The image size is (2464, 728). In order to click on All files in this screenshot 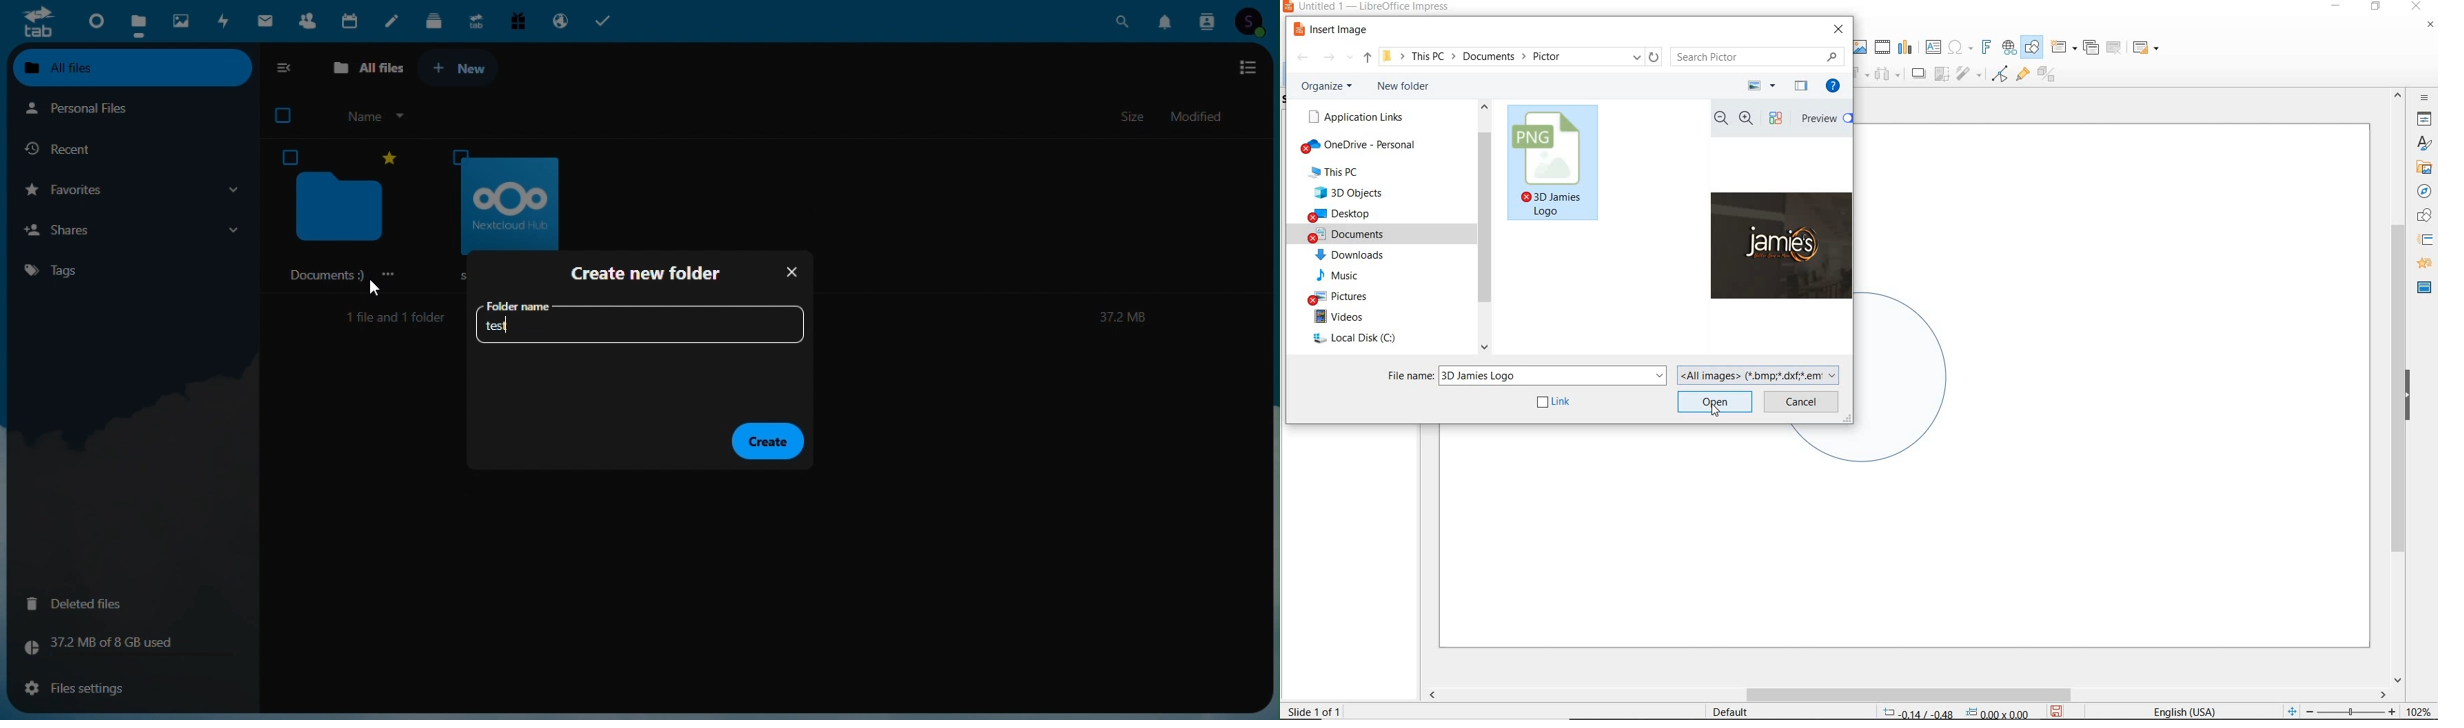, I will do `click(364, 66)`.